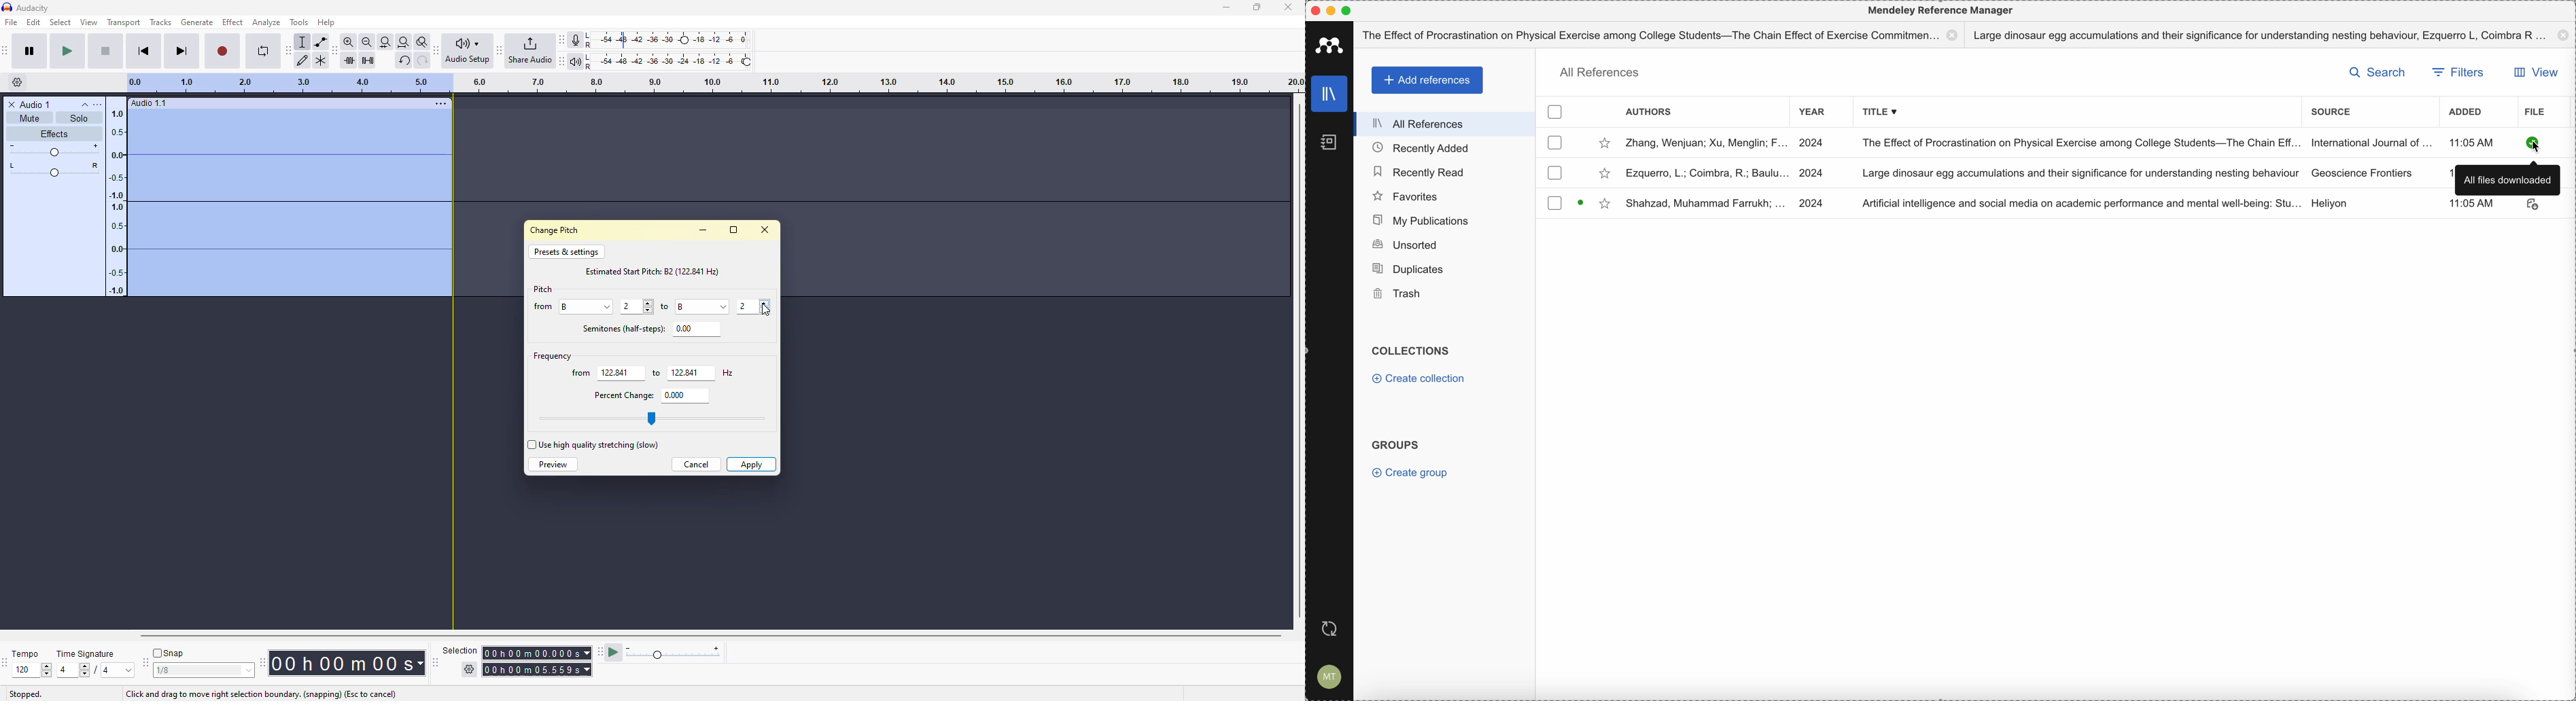 This screenshot has width=2576, height=728. I want to click on time, so click(540, 668).